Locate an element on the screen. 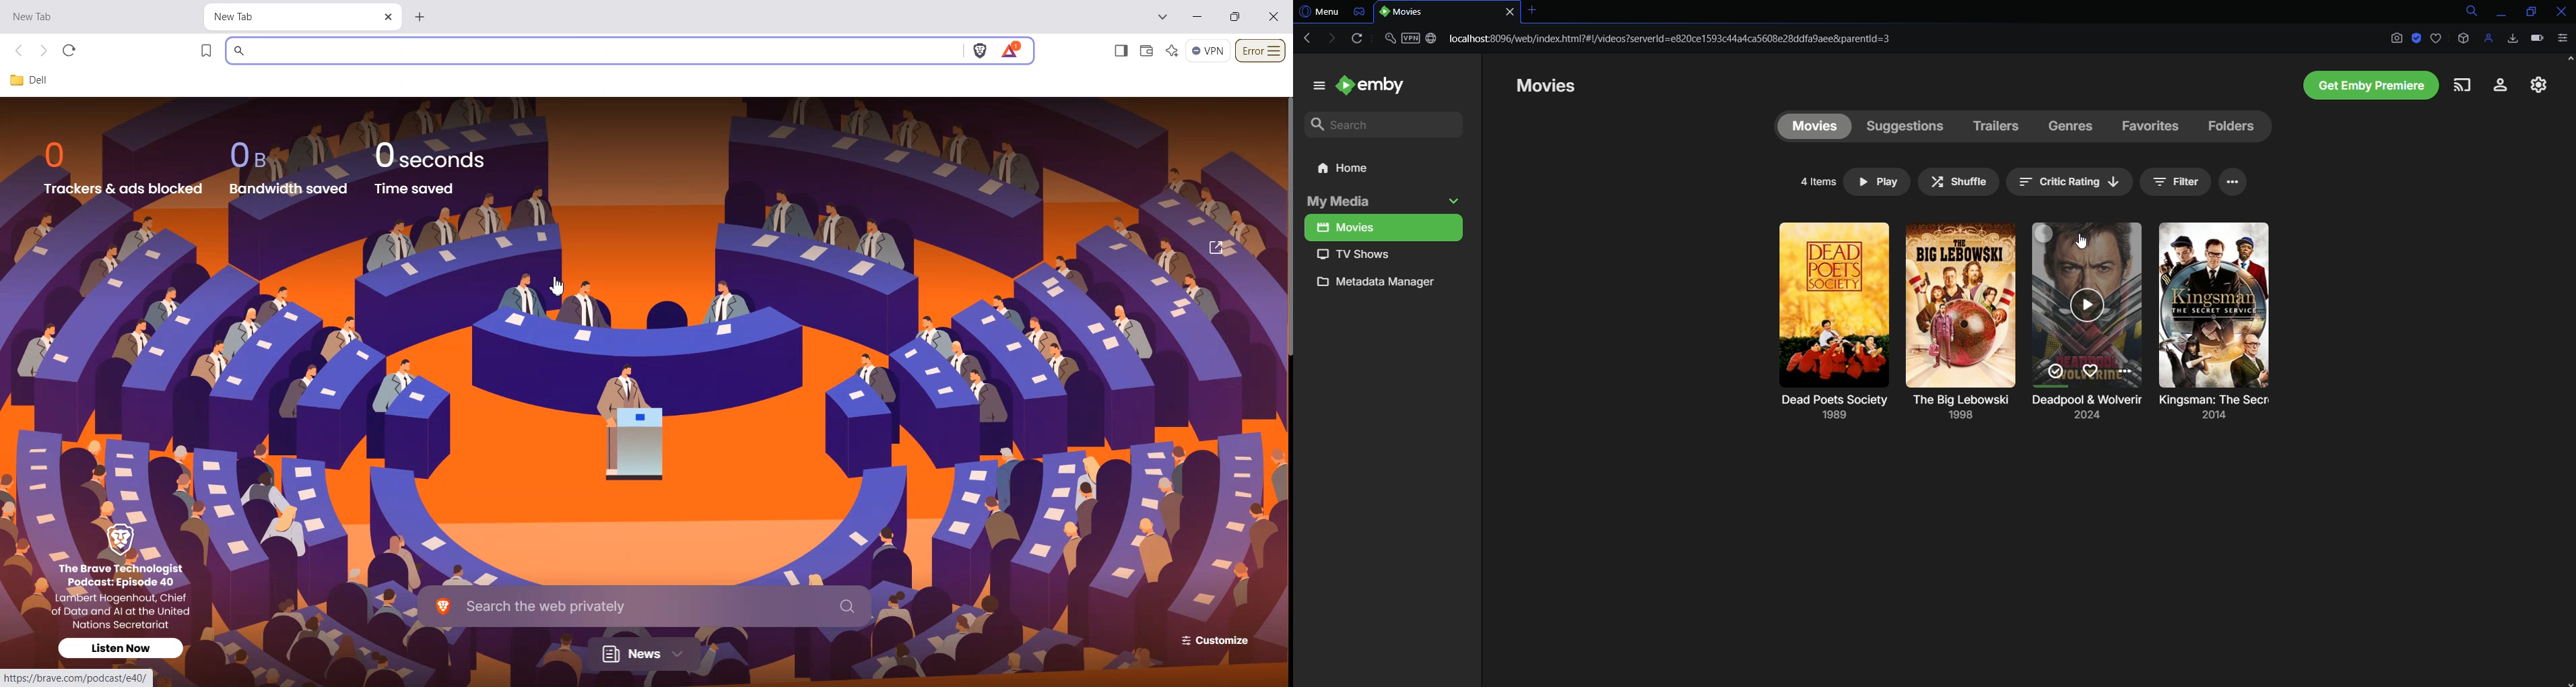 The width and height of the screenshot is (2576, 700). Bookmark is located at coordinates (207, 51).